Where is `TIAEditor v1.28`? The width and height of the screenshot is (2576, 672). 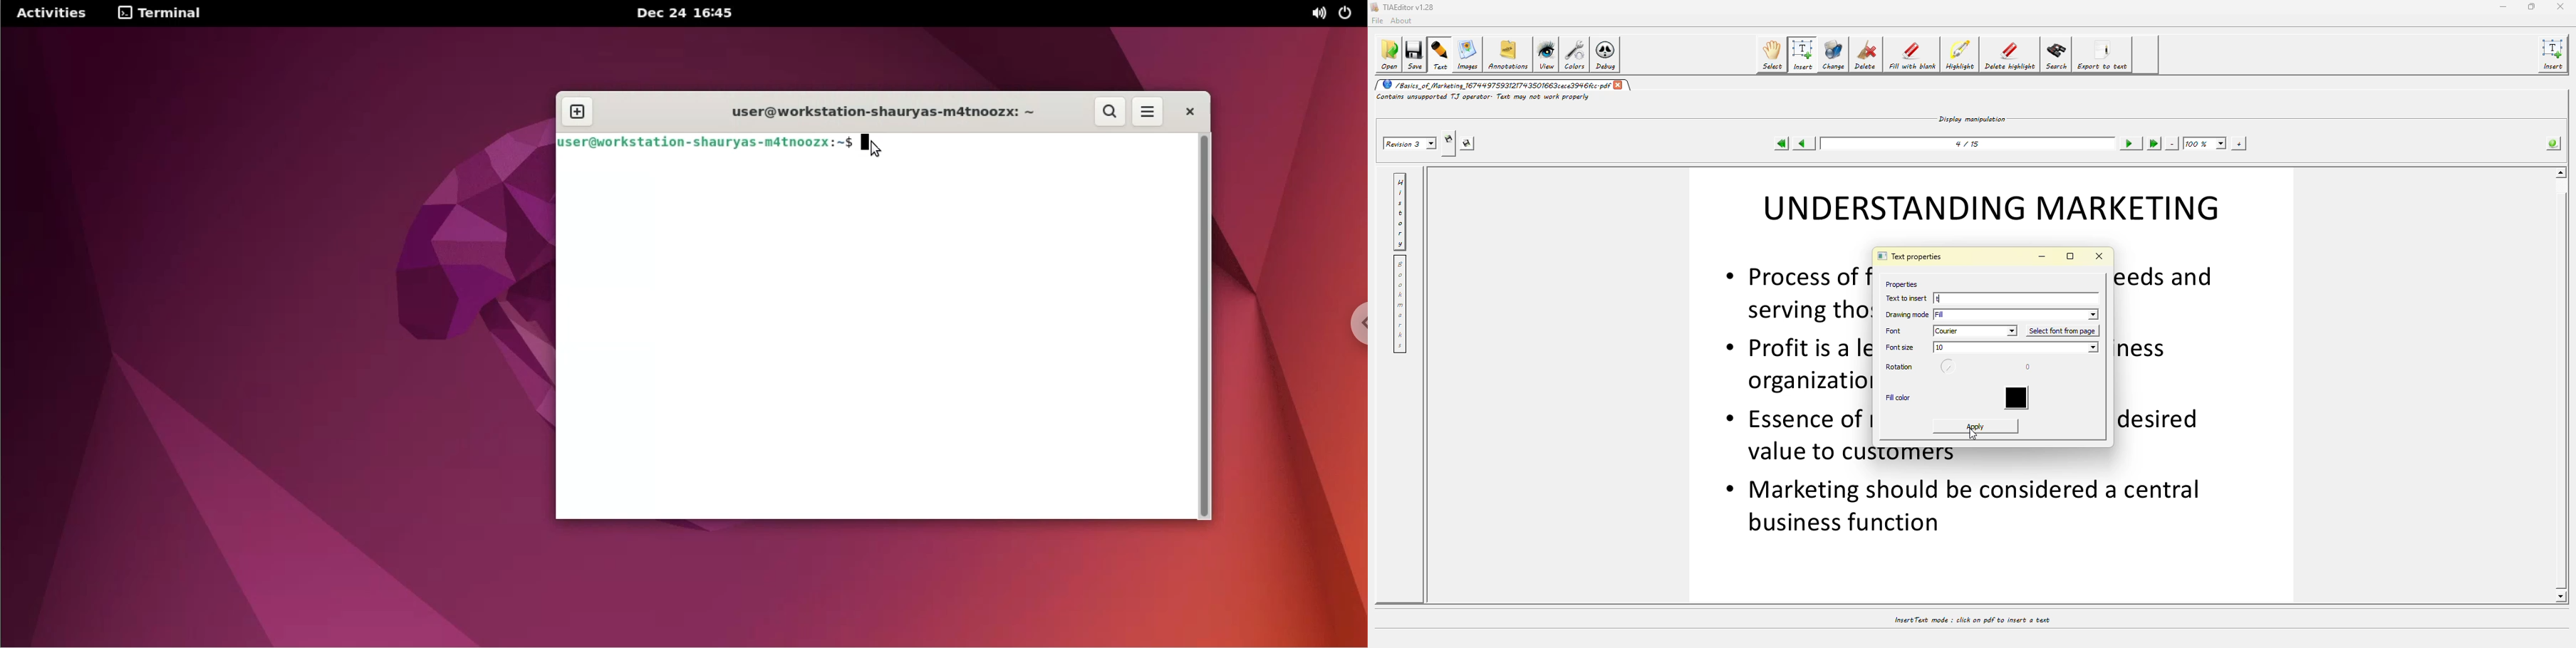
TIAEditor v1.28 is located at coordinates (1407, 7).